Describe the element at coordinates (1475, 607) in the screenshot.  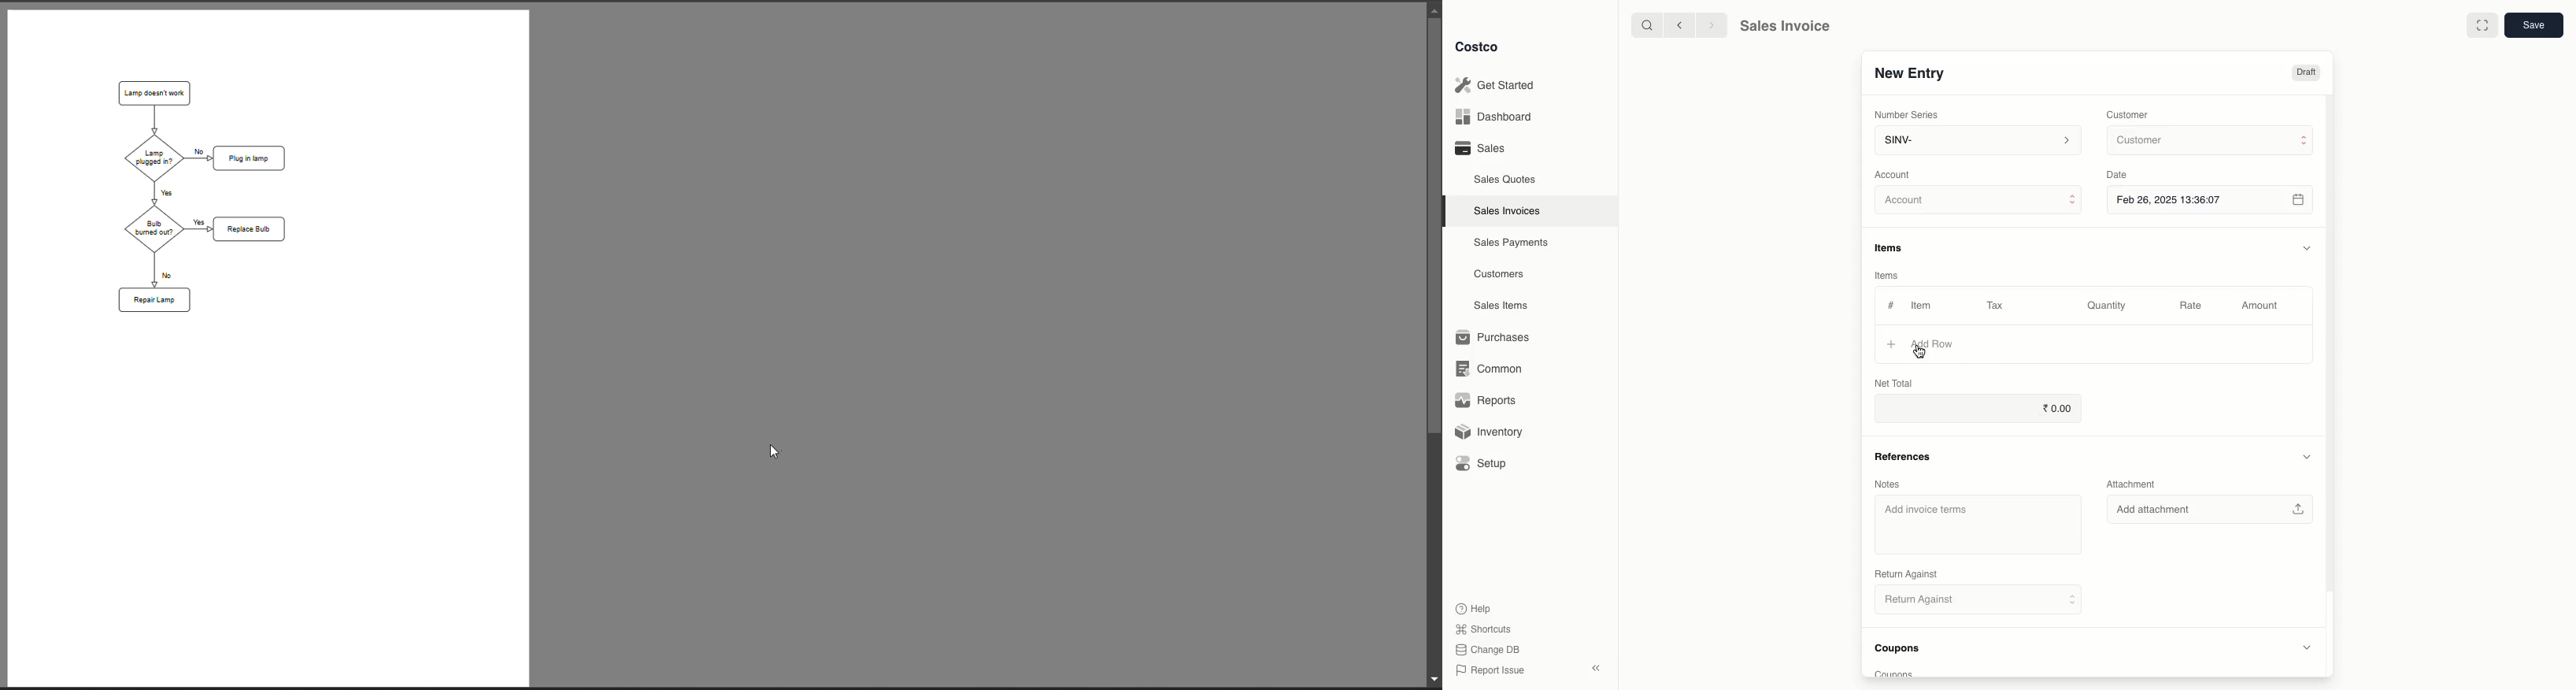
I see `Help` at that location.